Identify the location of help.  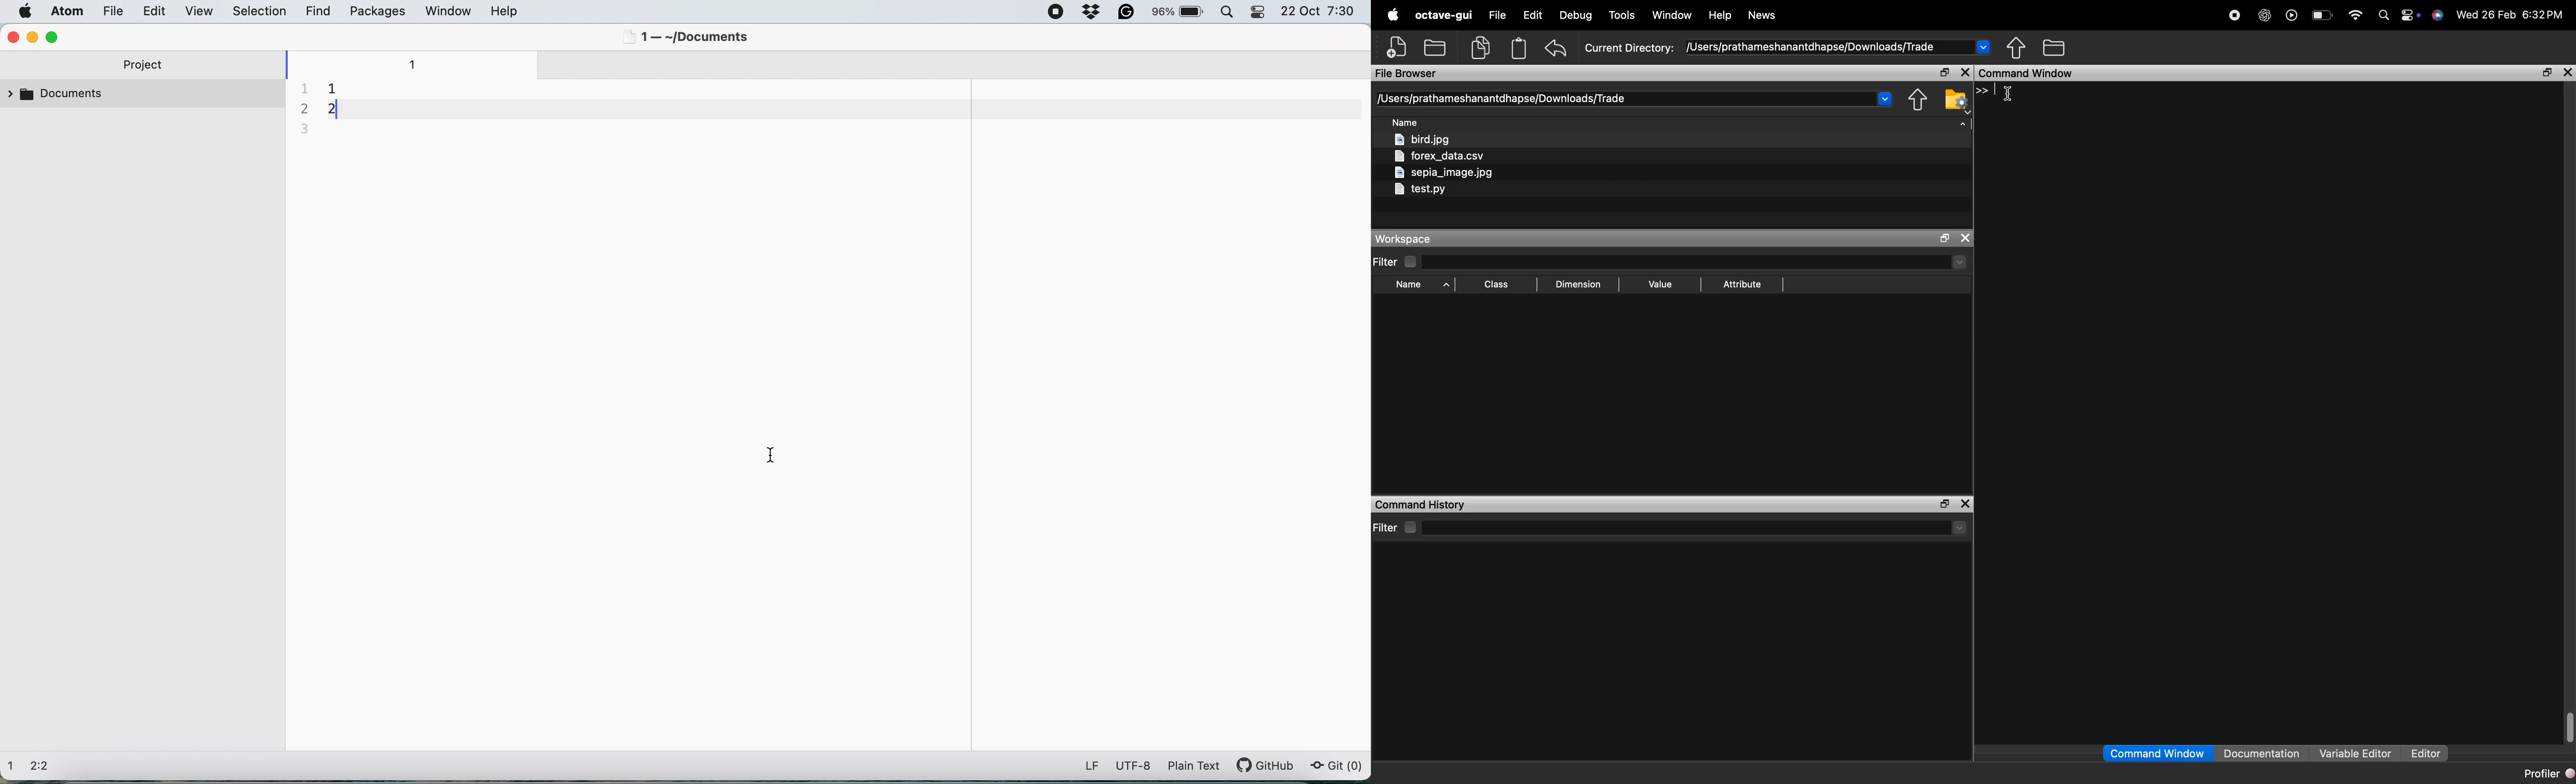
(1719, 16).